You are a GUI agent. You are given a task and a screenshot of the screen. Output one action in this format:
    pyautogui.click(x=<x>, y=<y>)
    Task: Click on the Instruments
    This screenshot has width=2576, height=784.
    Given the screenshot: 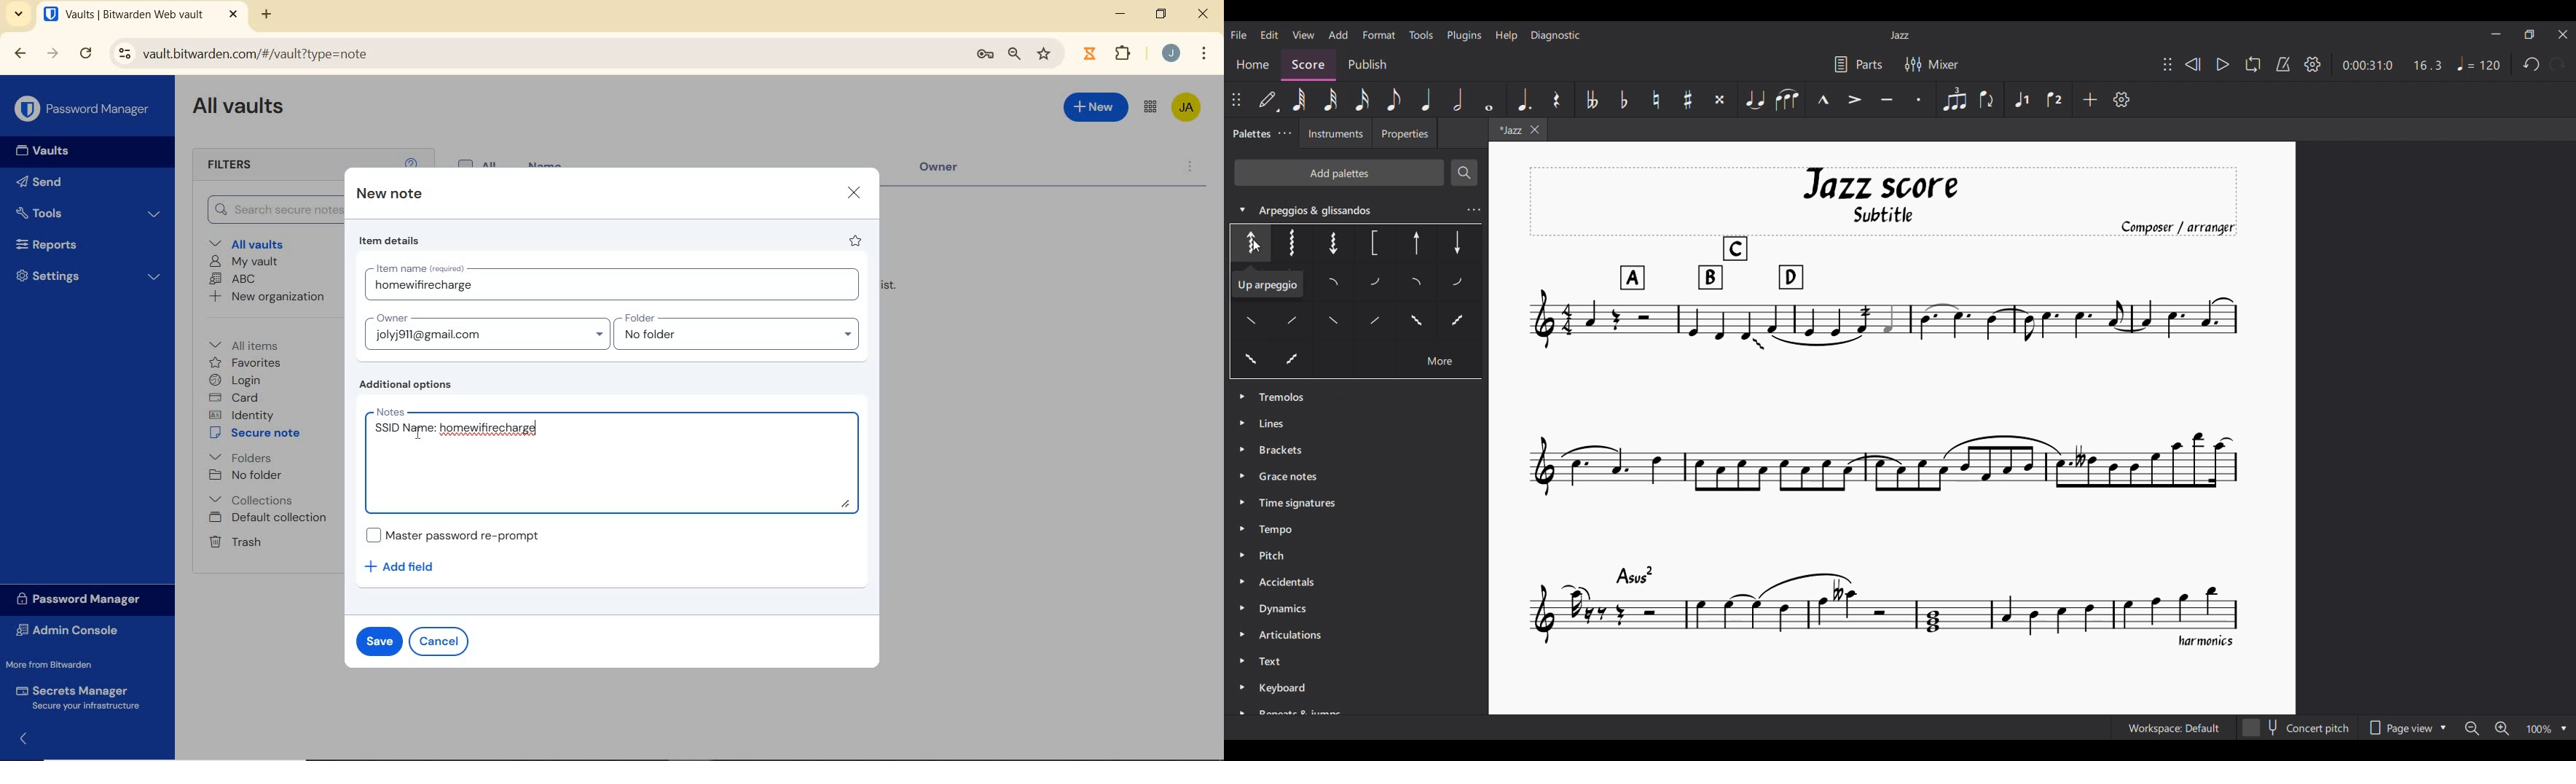 What is the action you would take?
    pyautogui.click(x=1331, y=136)
    